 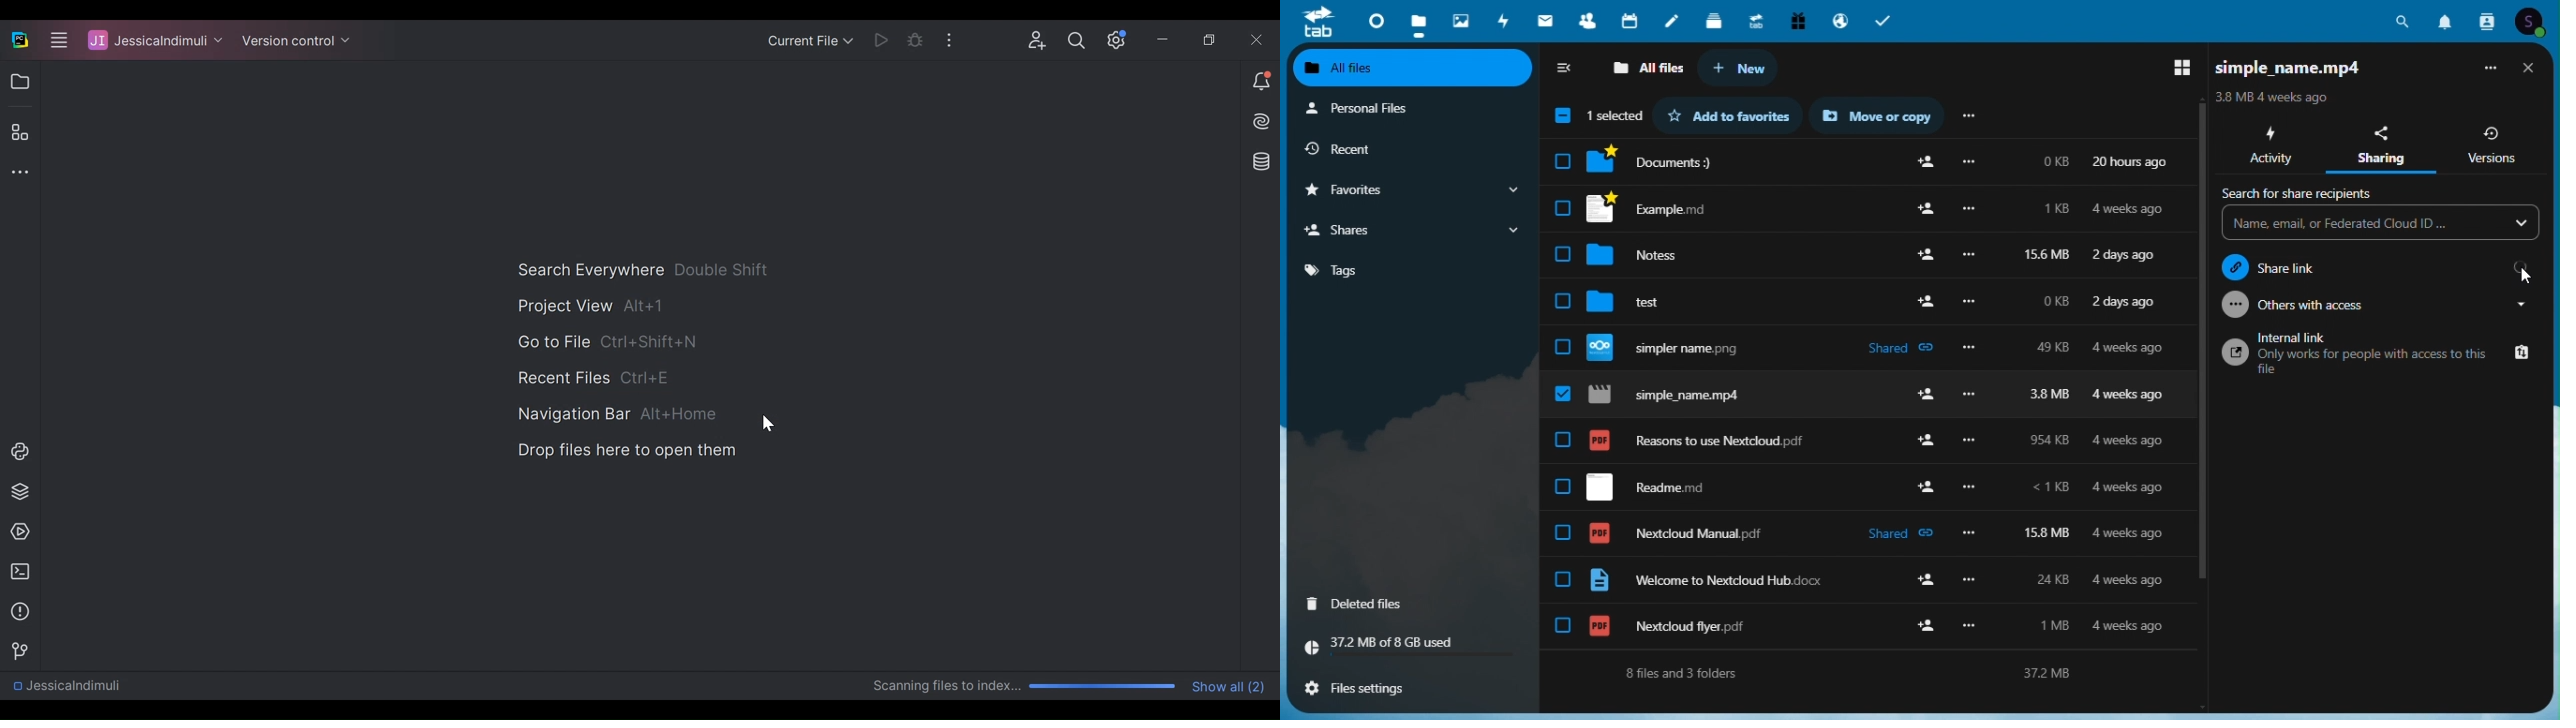 I want to click on Internal link, so click(x=2376, y=351).